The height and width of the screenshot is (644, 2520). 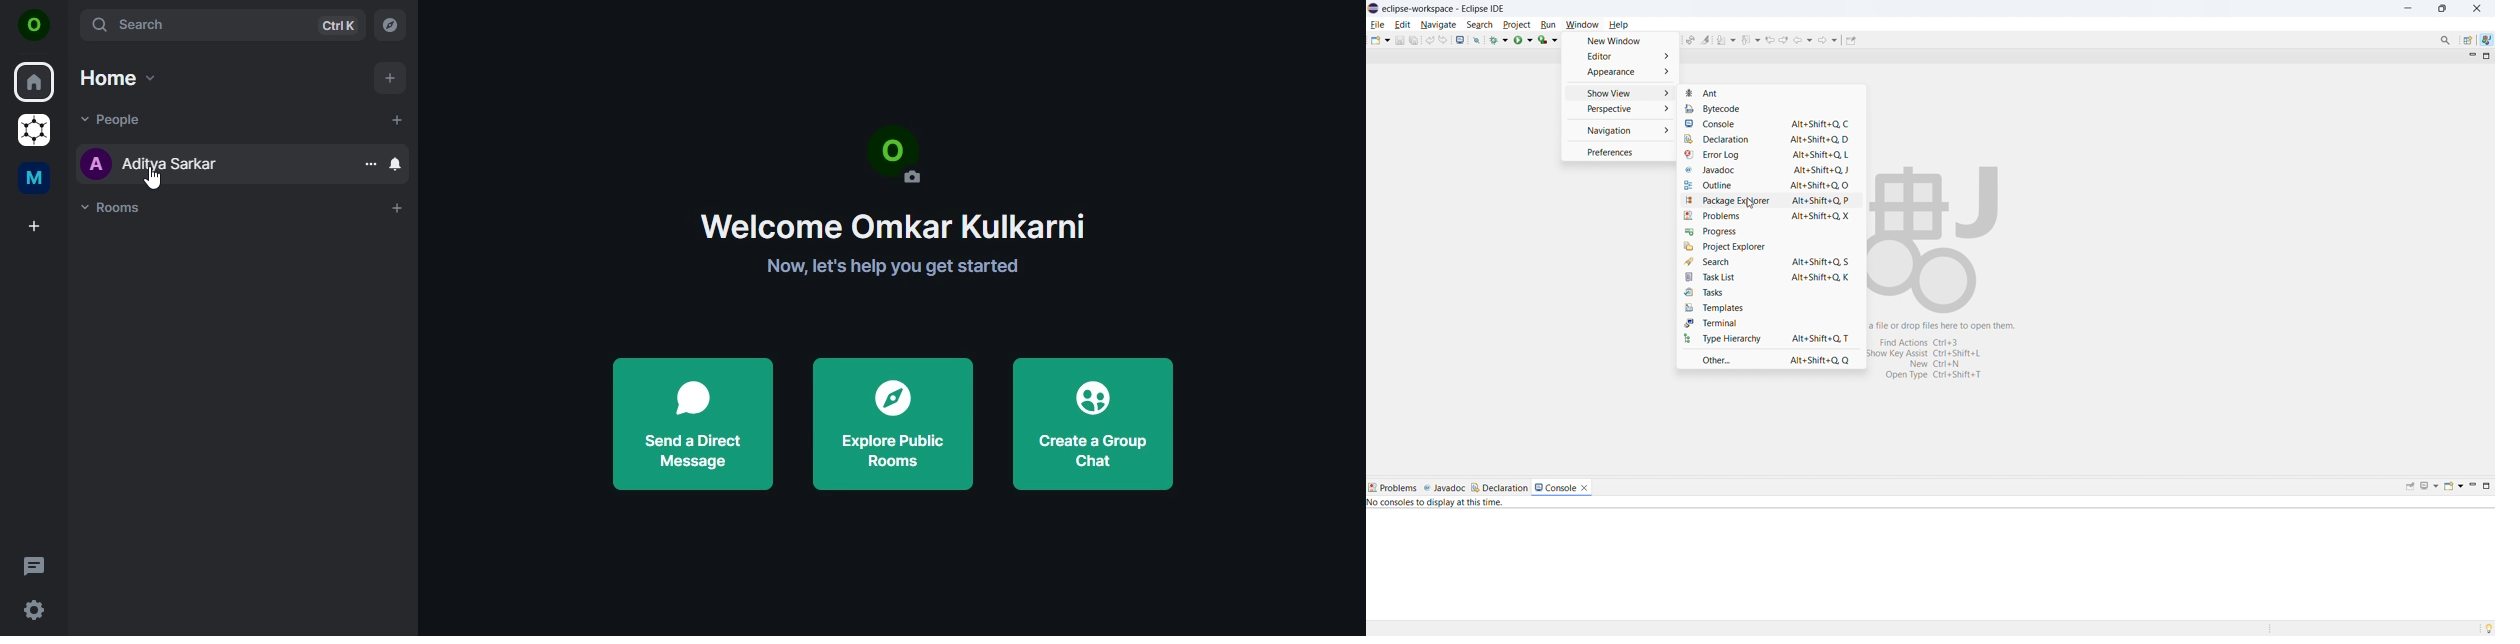 What do you see at coordinates (33, 81) in the screenshot?
I see `home` at bounding box center [33, 81].